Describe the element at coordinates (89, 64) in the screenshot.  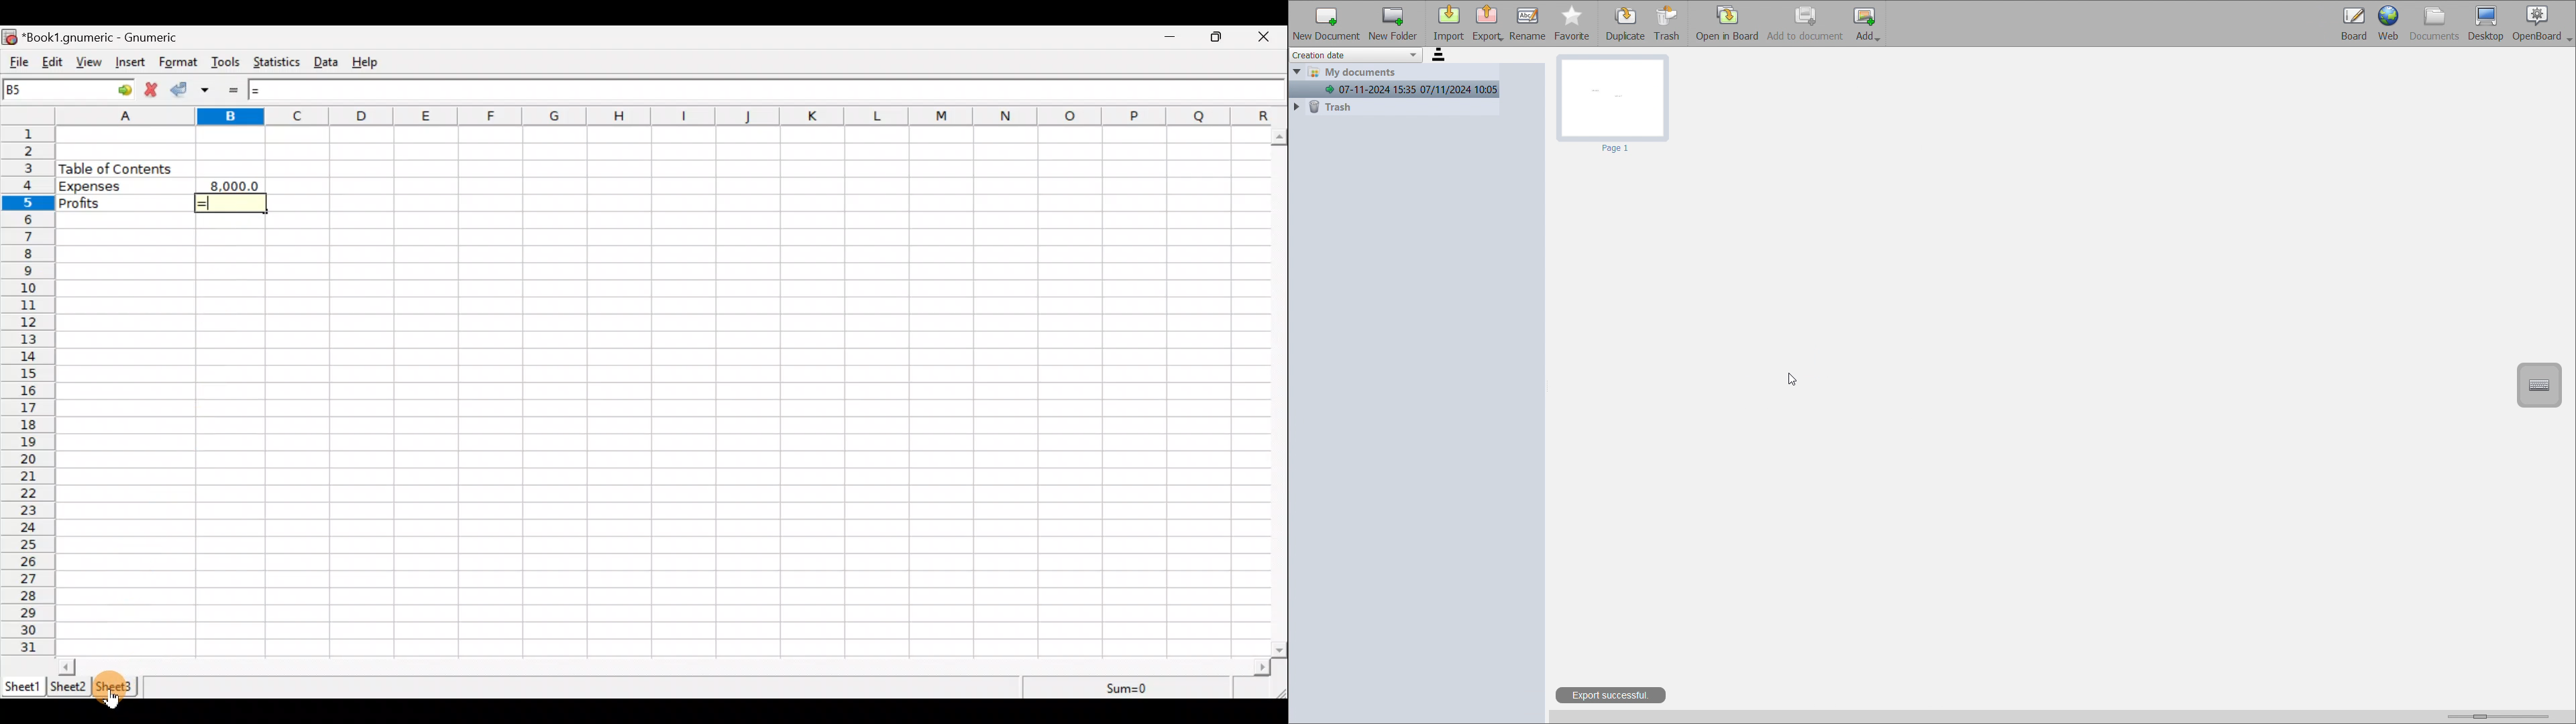
I see `View` at that location.